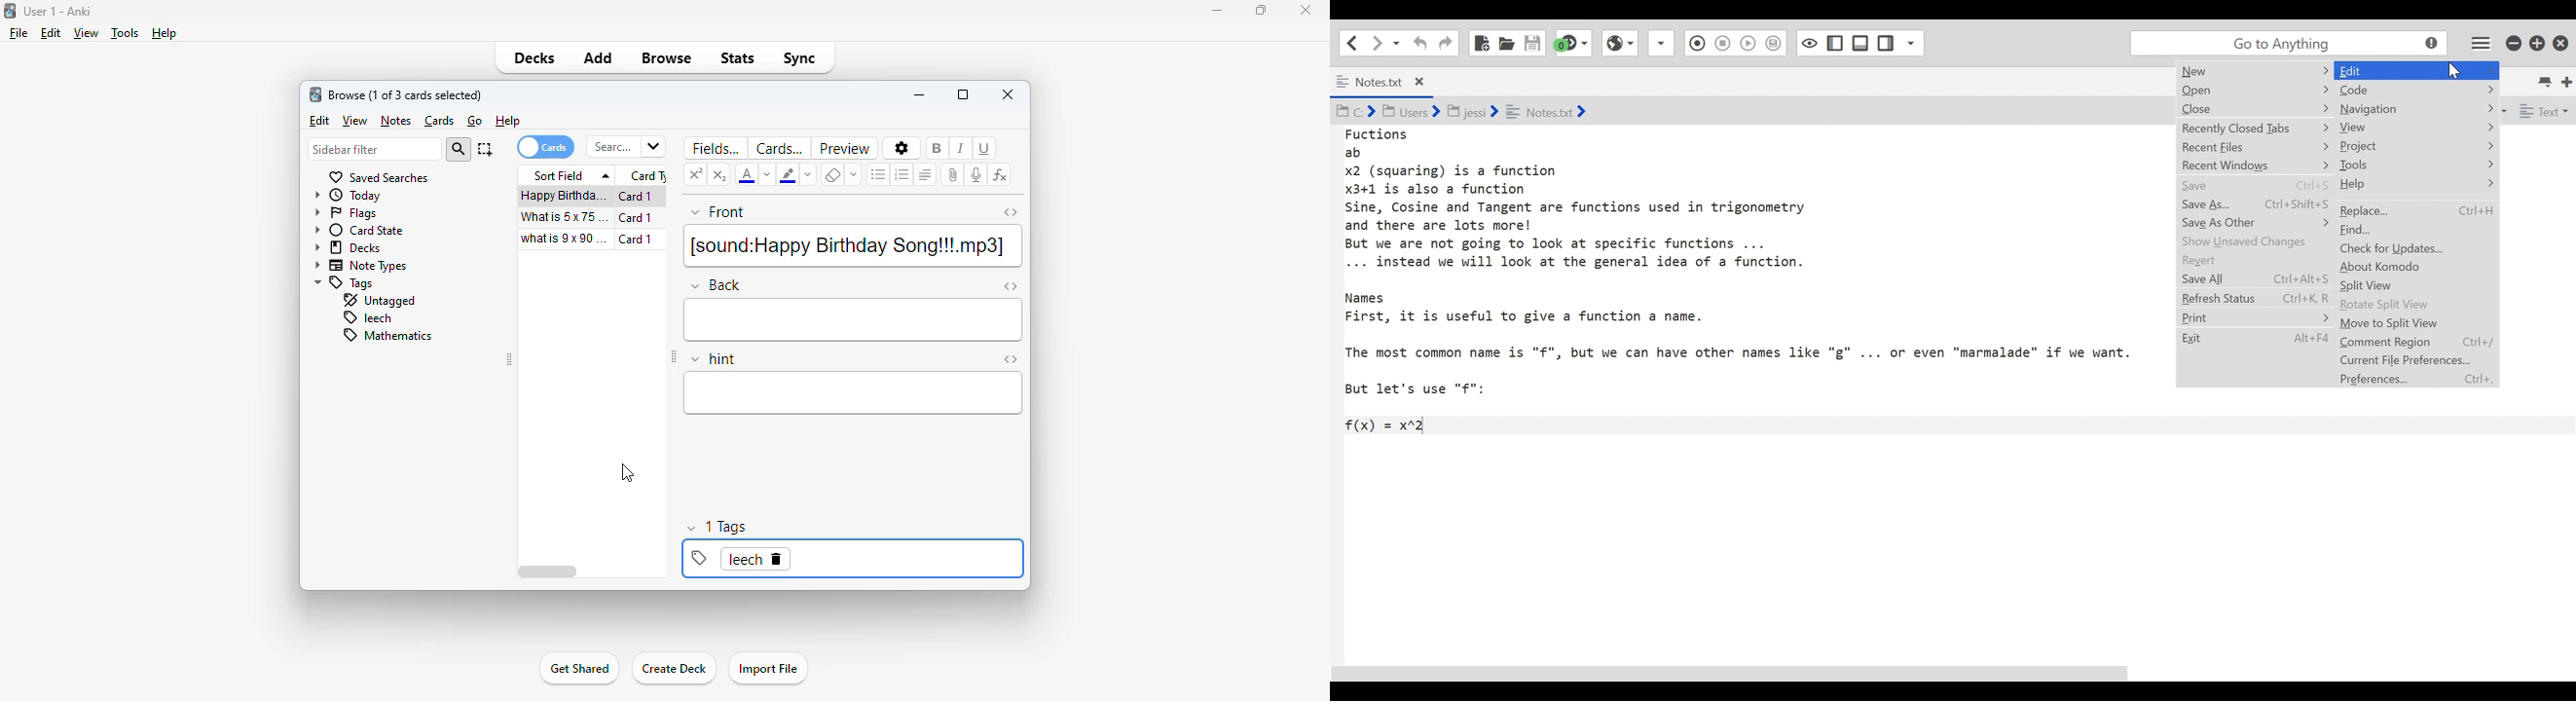  What do you see at coordinates (2392, 185) in the screenshot?
I see `Help` at bounding box center [2392, 185].